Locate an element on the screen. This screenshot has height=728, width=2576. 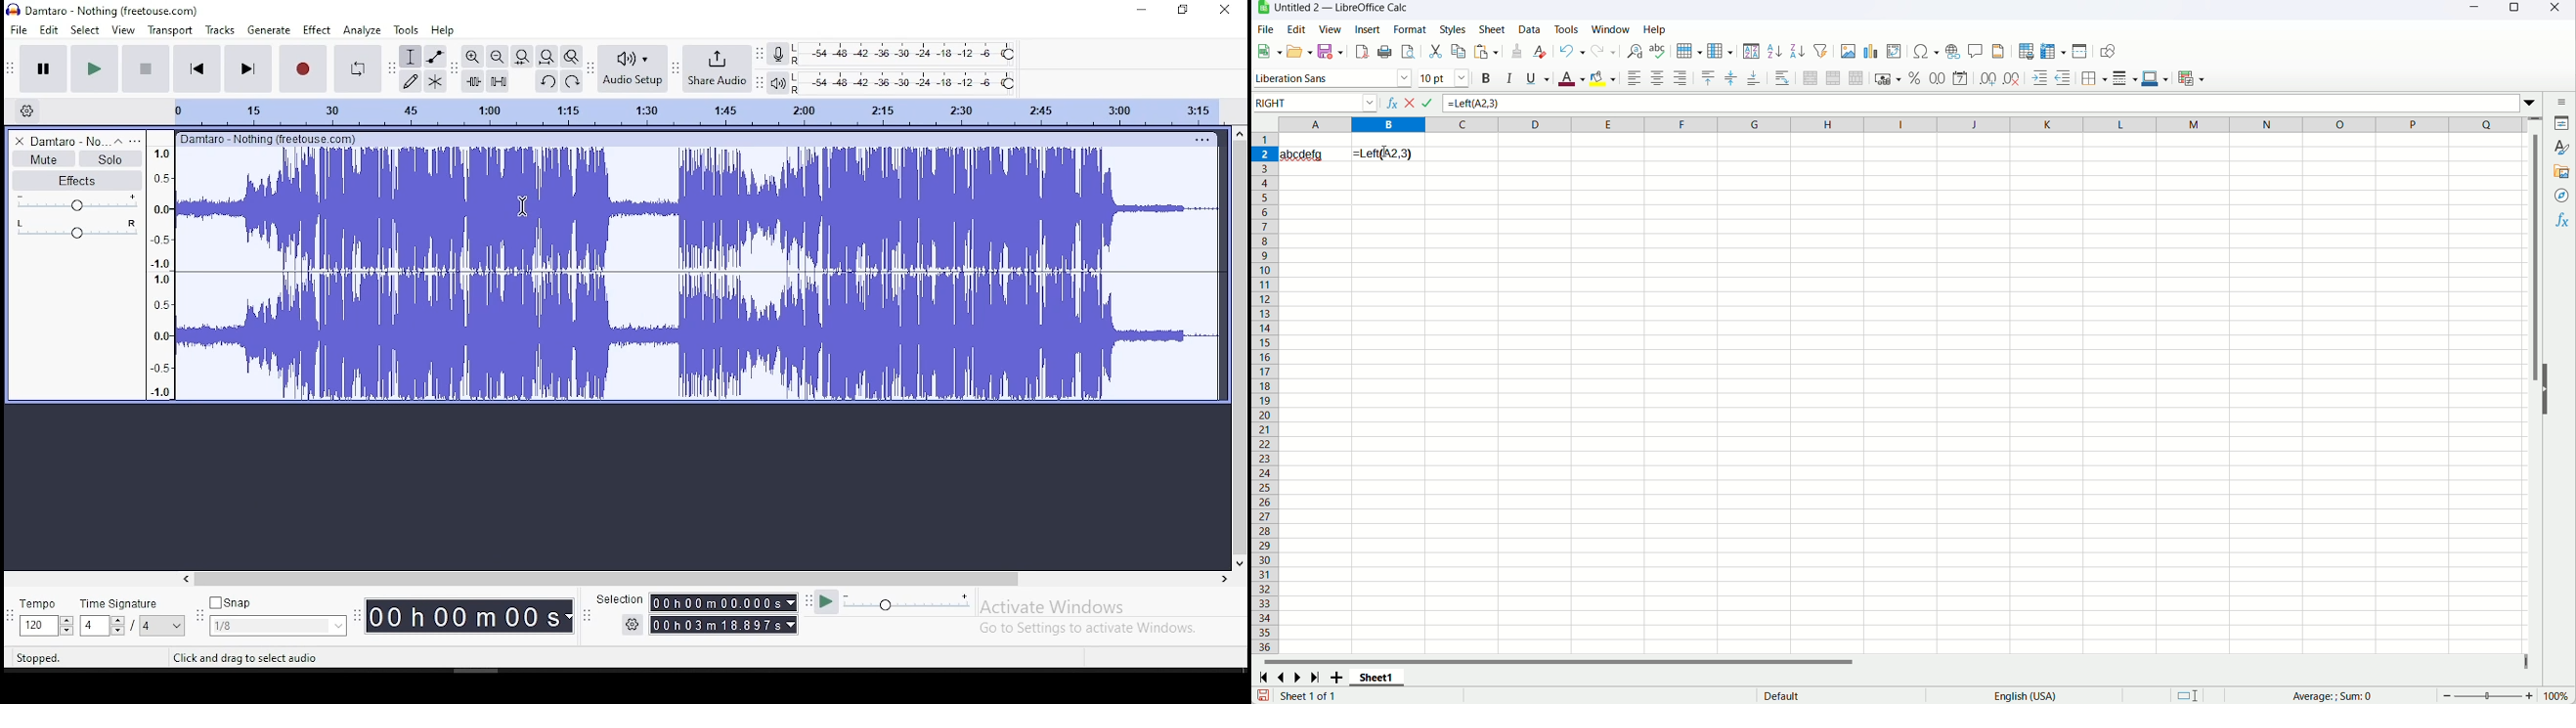
selection tool is located at coordinates (410, 57).